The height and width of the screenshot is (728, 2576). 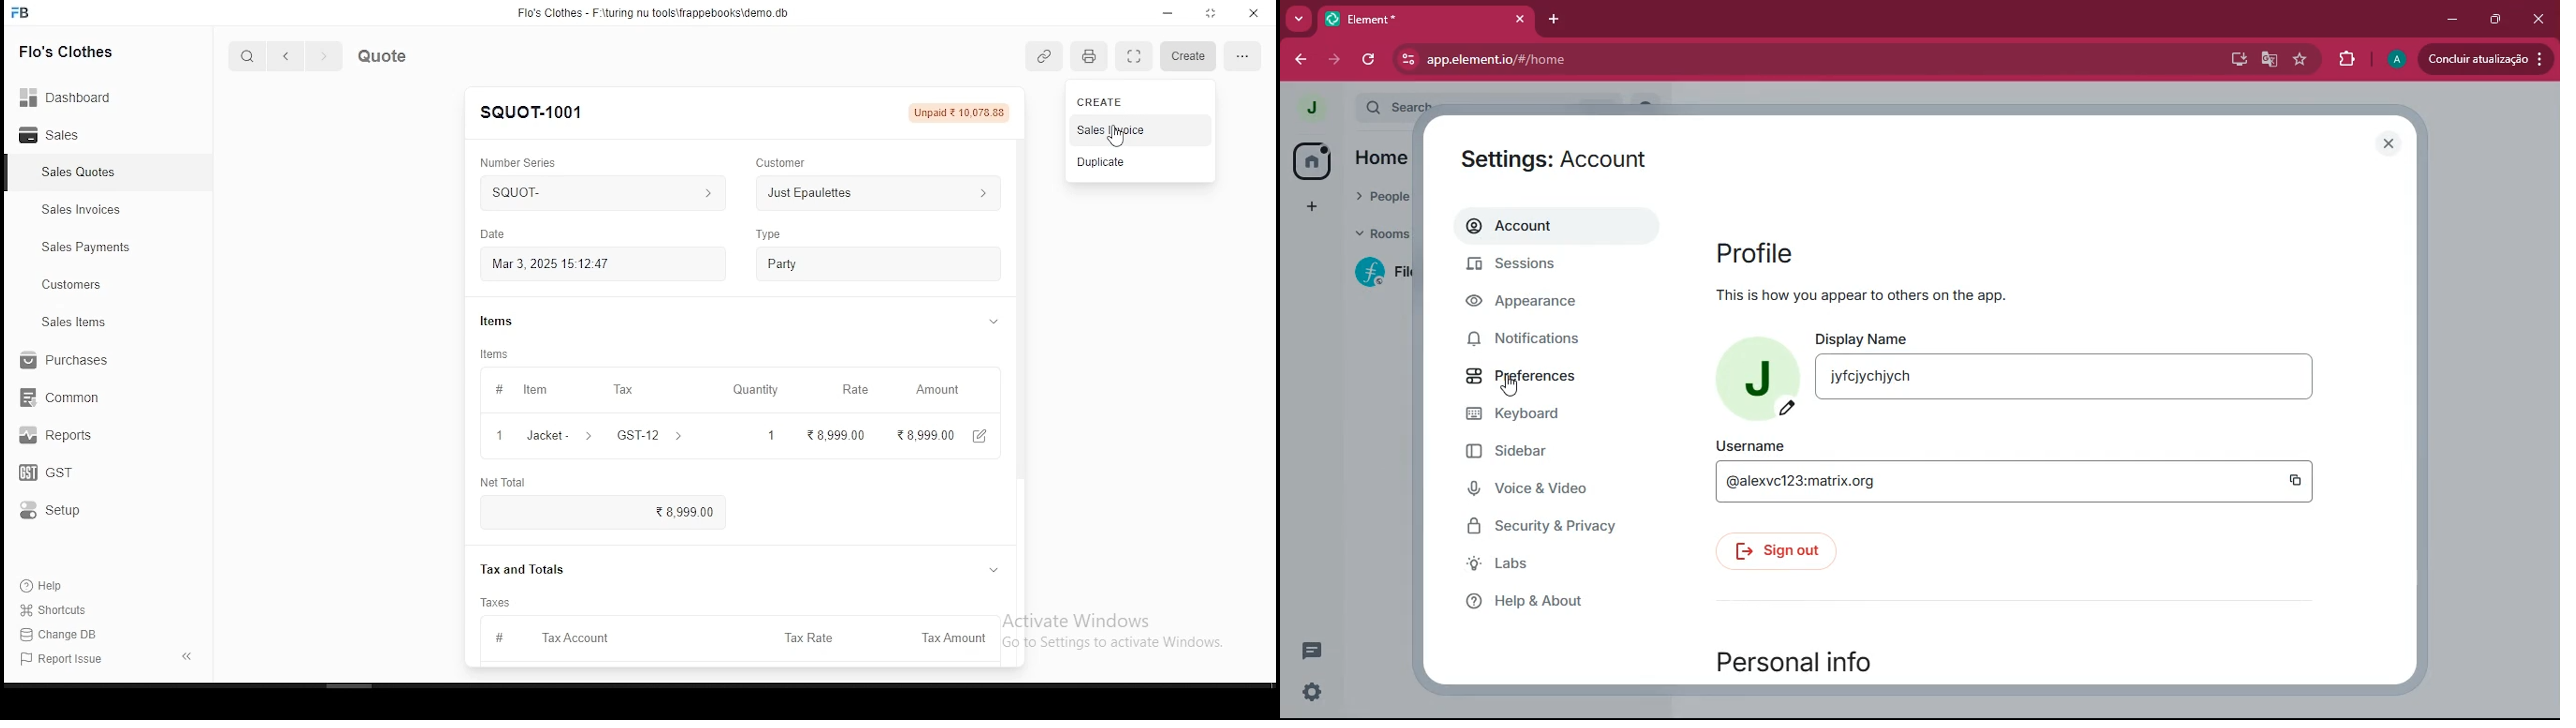 I want to click on minimize, so click(x=1163, y=13).